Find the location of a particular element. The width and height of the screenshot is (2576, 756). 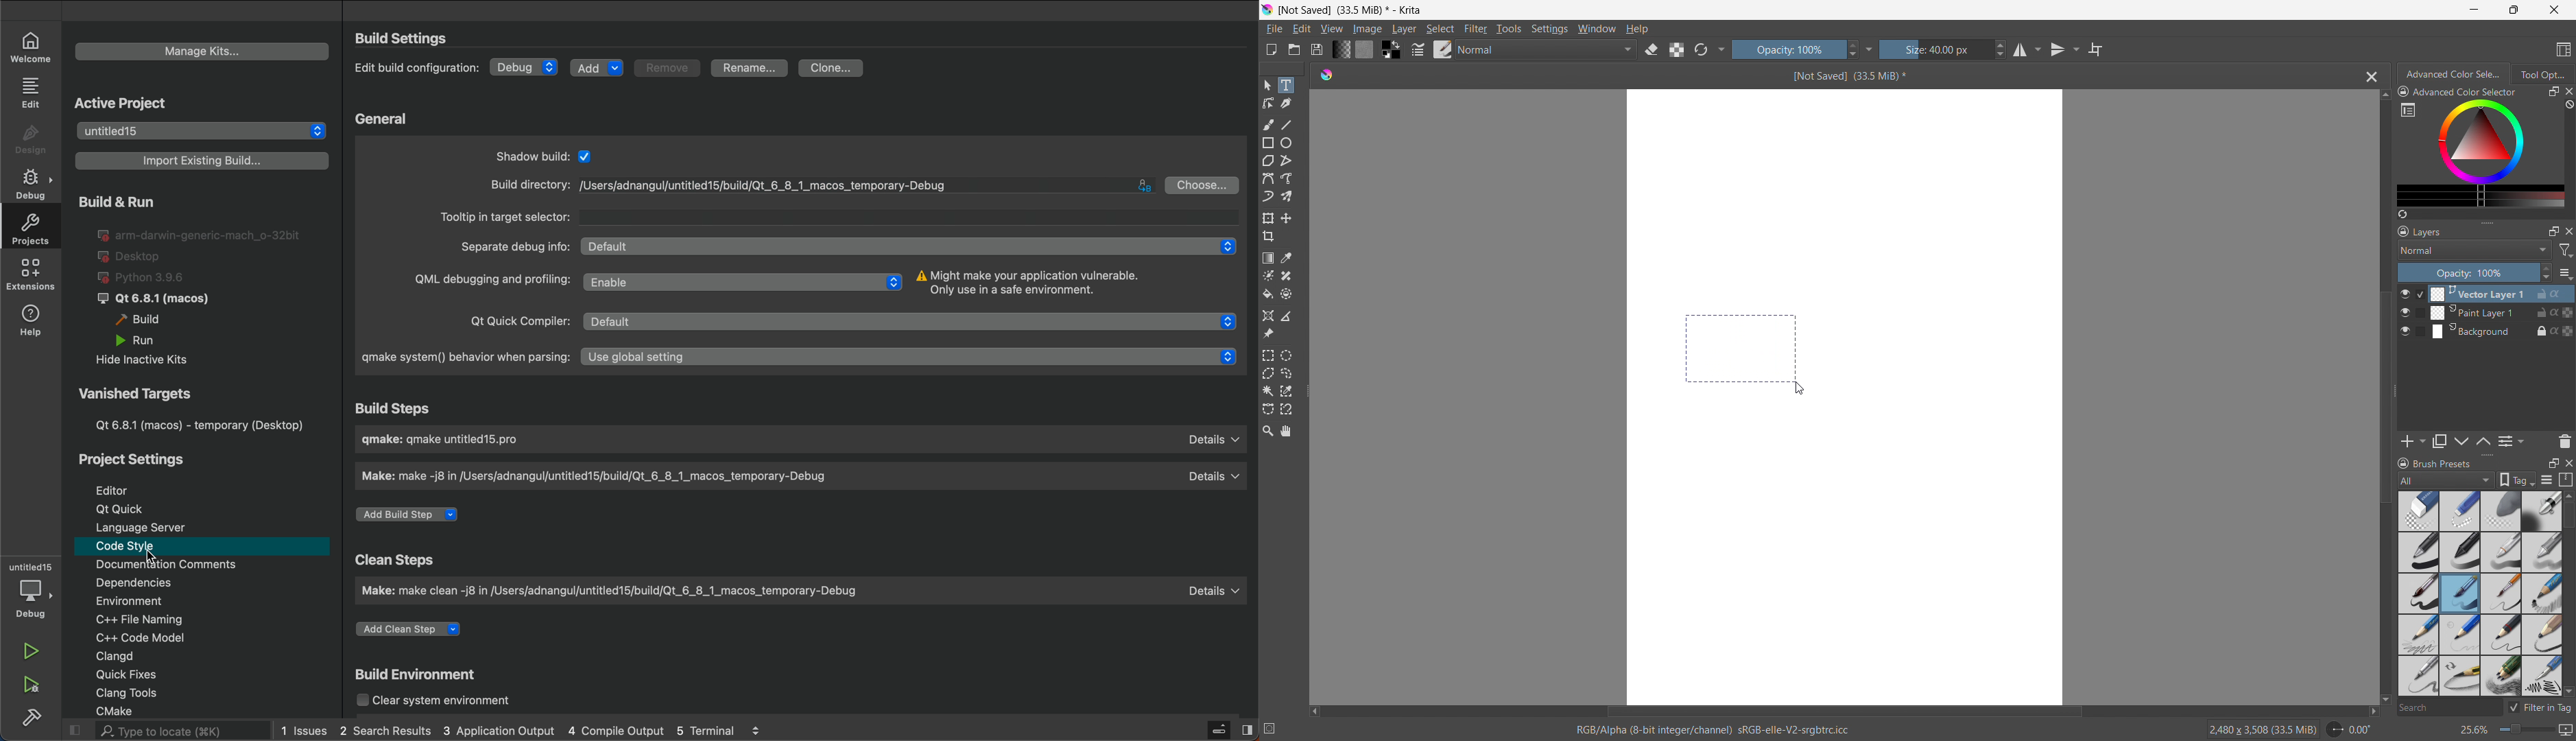

blending mode is located at coordinates (2474, 250).